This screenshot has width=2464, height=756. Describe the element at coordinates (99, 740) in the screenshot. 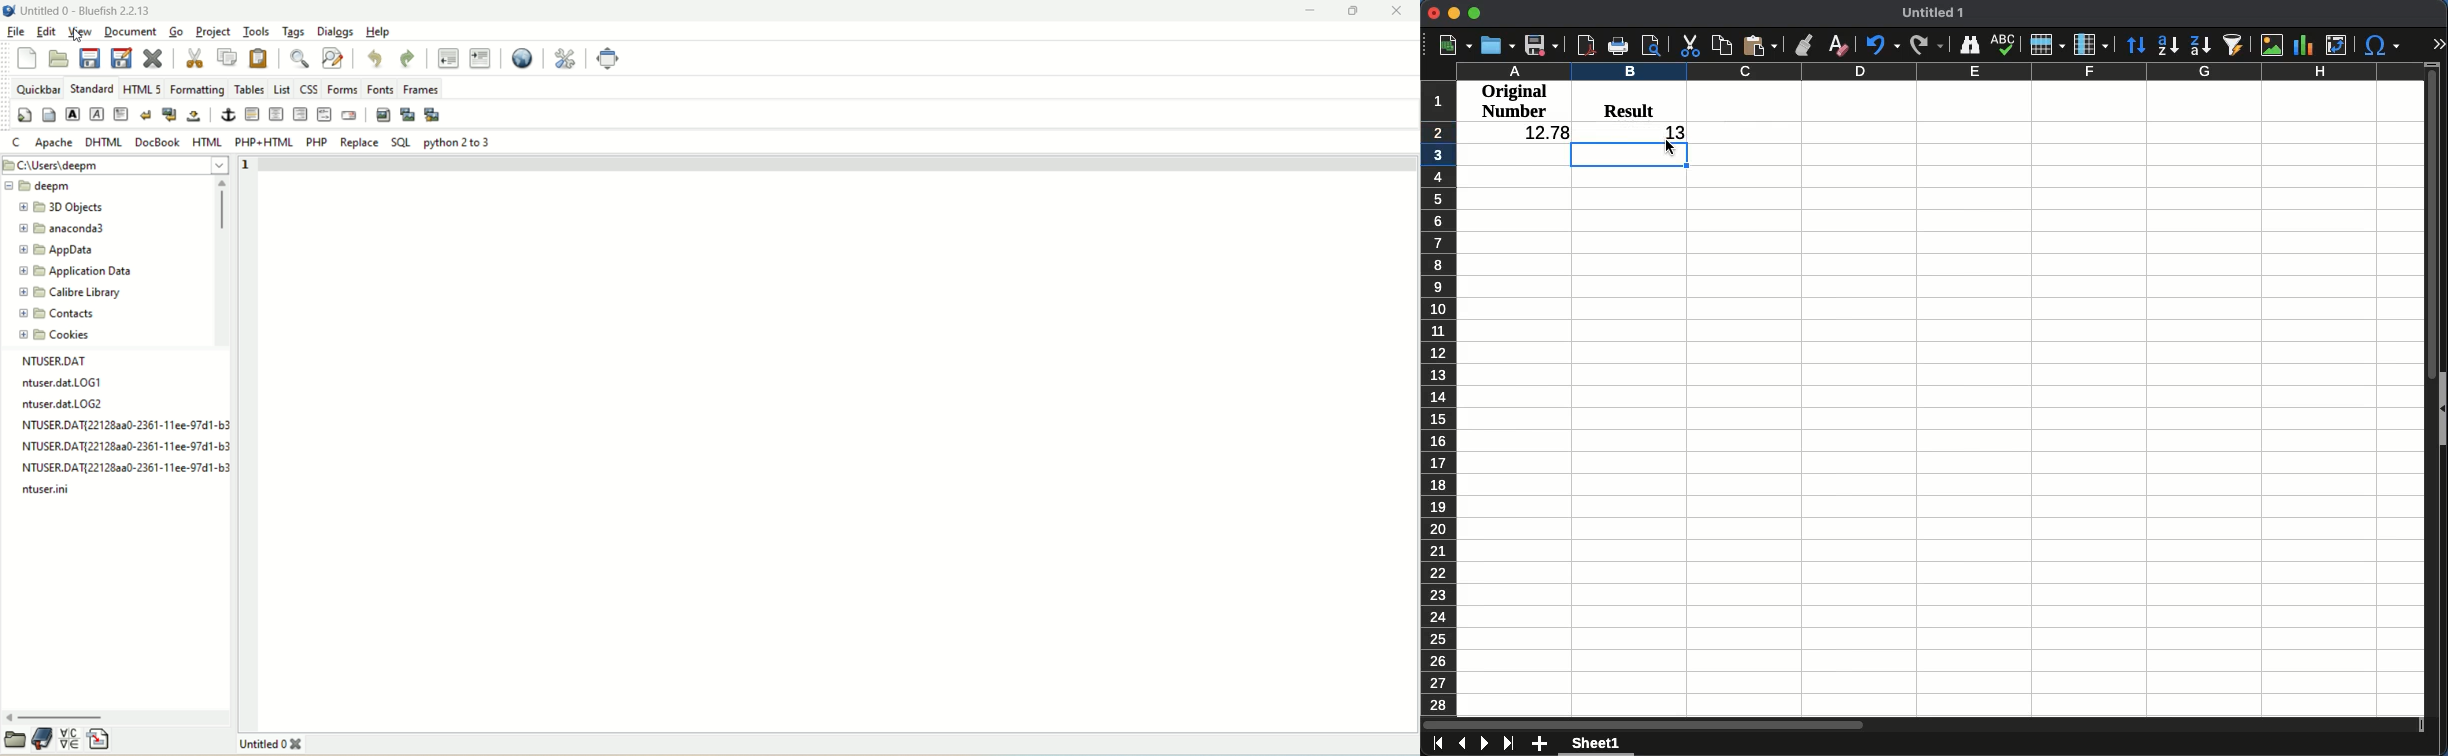

I see `insert file` at that location.